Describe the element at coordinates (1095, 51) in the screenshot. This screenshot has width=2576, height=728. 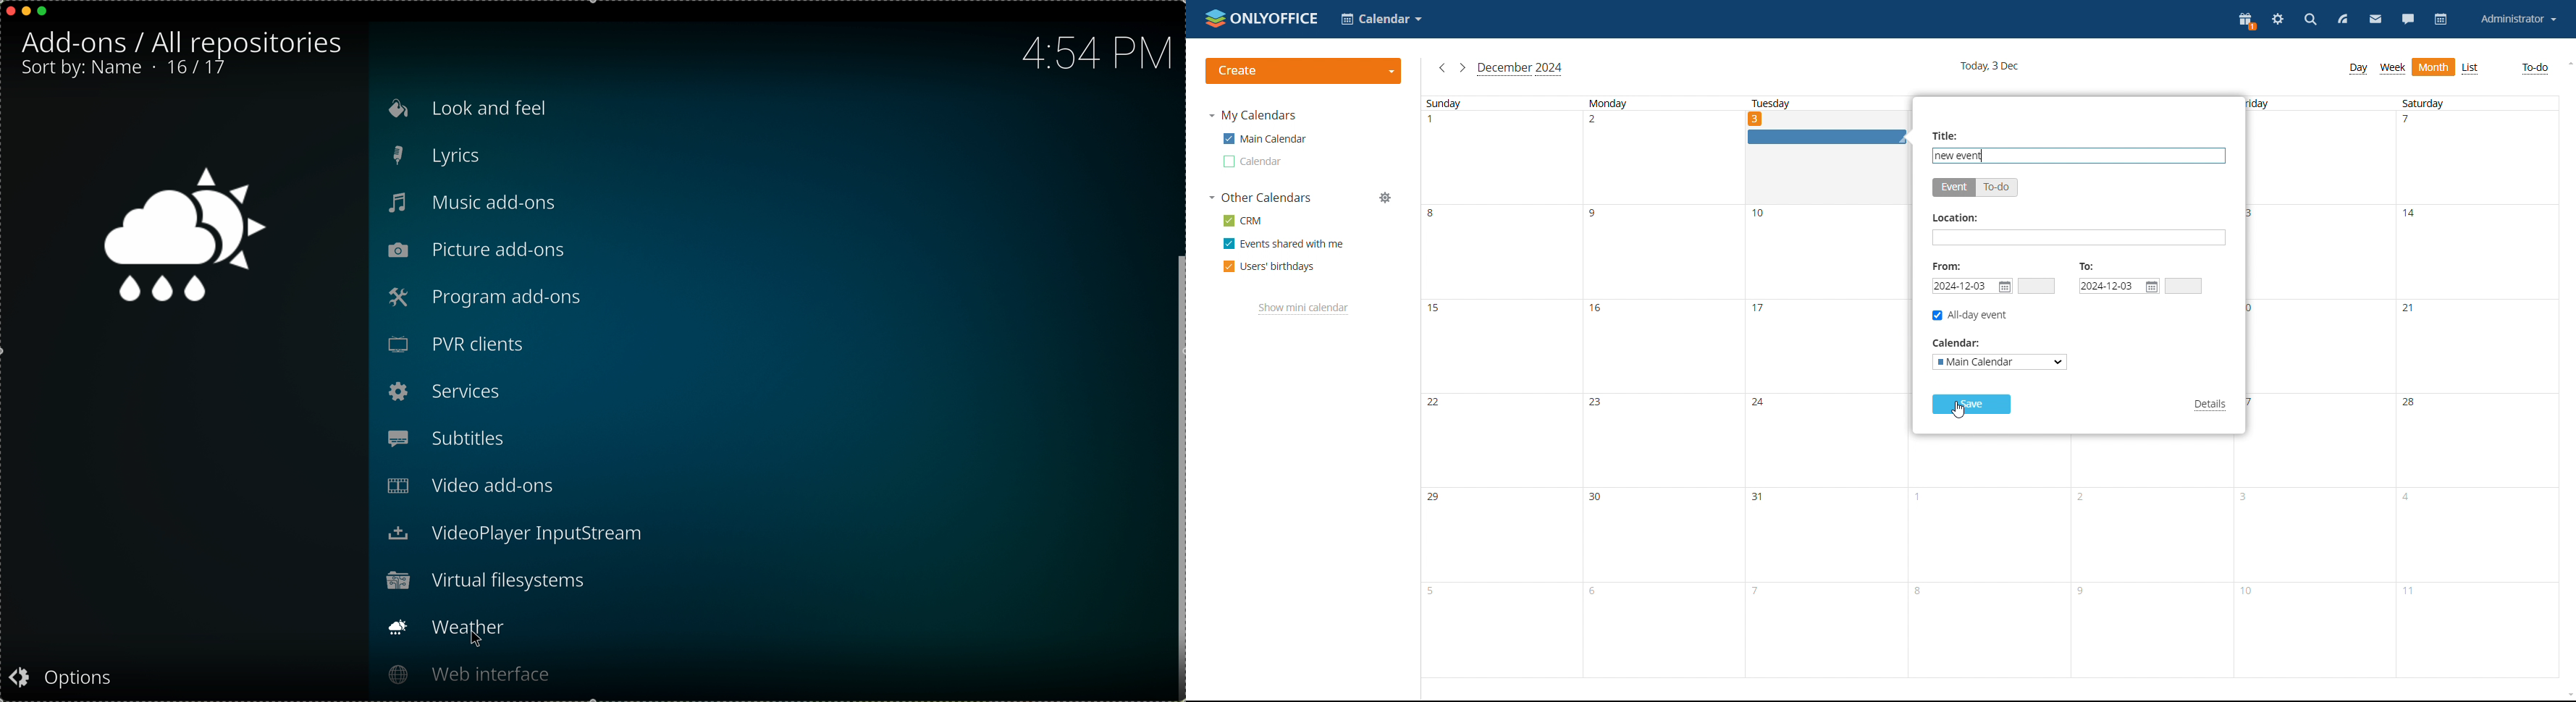
I see `hour` at that location.